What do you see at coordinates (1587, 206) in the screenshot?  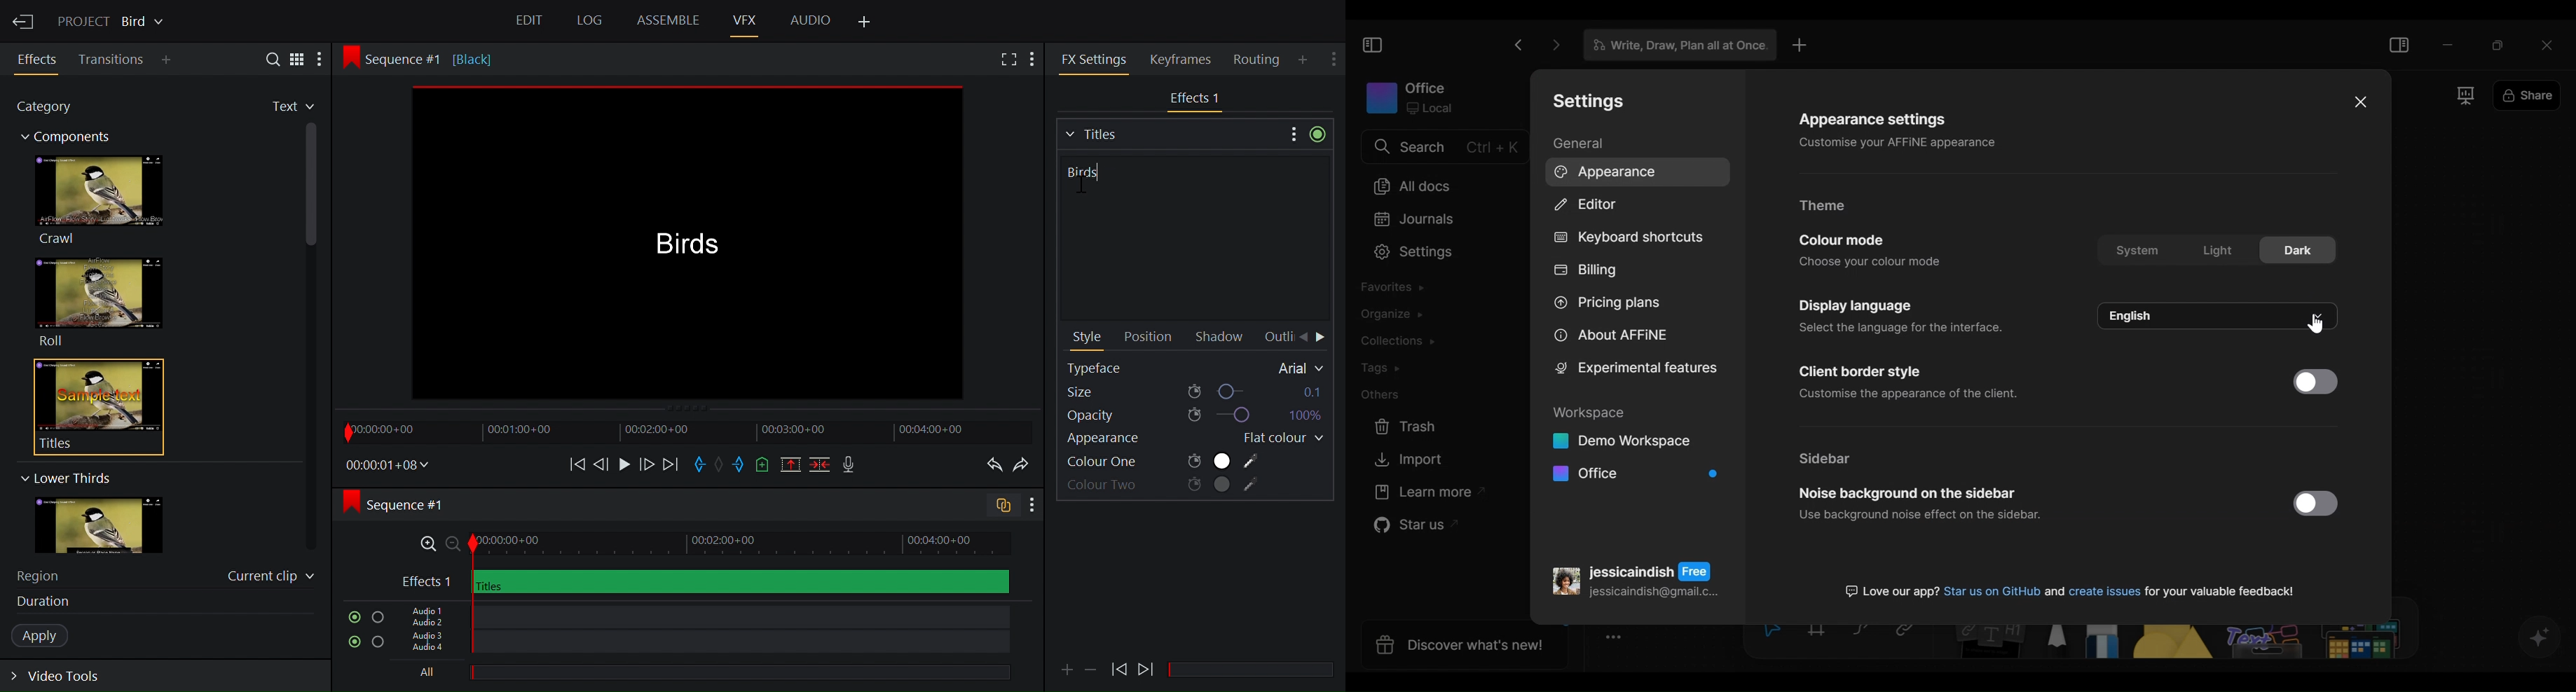 I see `Editor` at bounding box center [1587, 206].